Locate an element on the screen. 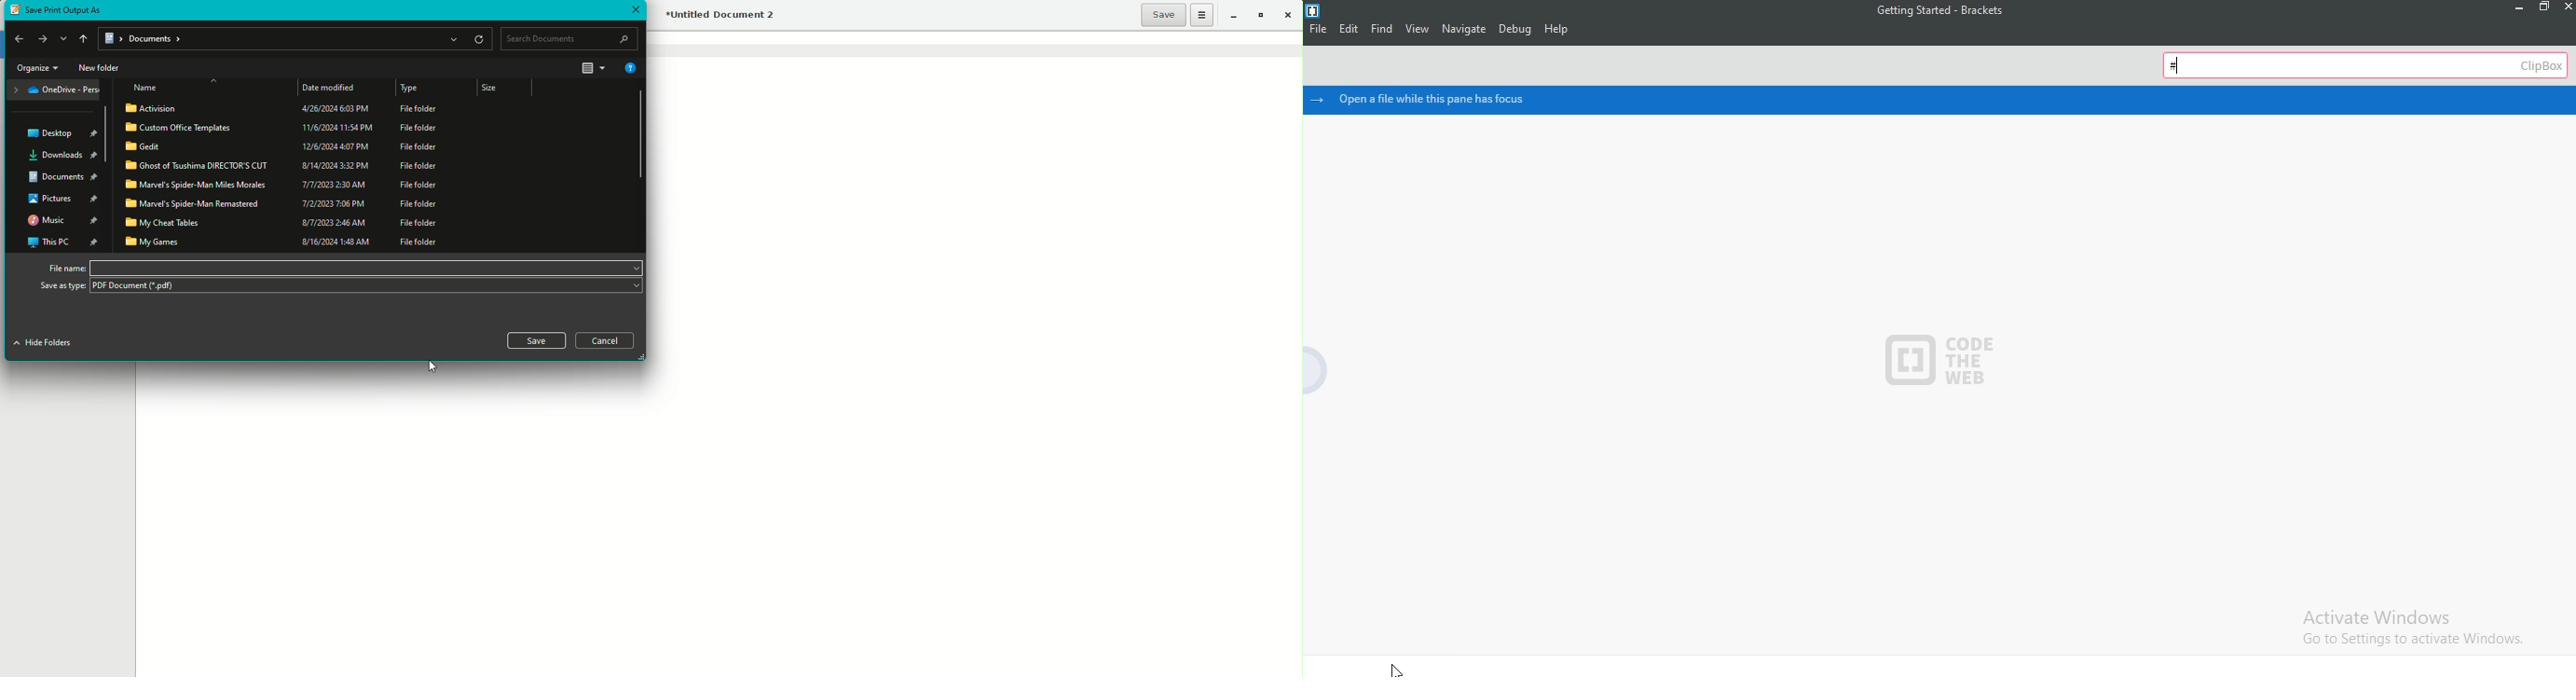 The image size is (2576, 700). file name is located at coordinates (1935, 11).